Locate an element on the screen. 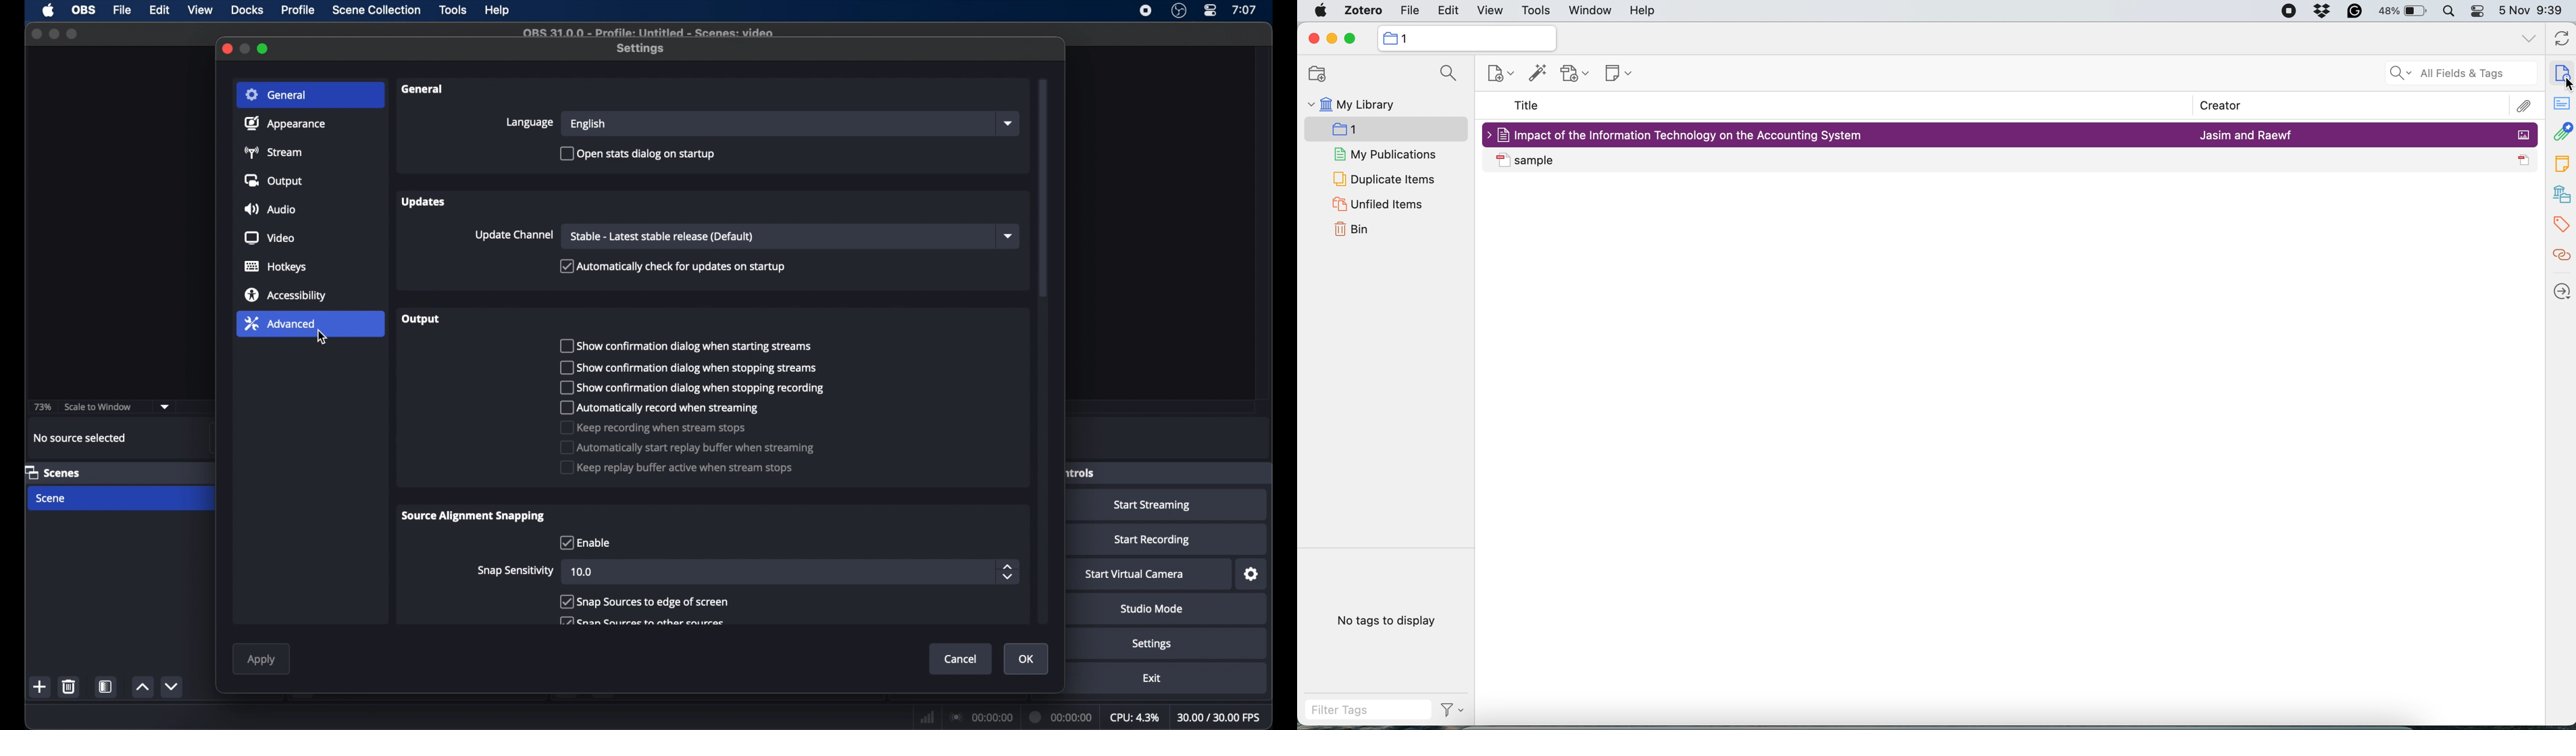  apple icon is located at coordinates (48, 10).